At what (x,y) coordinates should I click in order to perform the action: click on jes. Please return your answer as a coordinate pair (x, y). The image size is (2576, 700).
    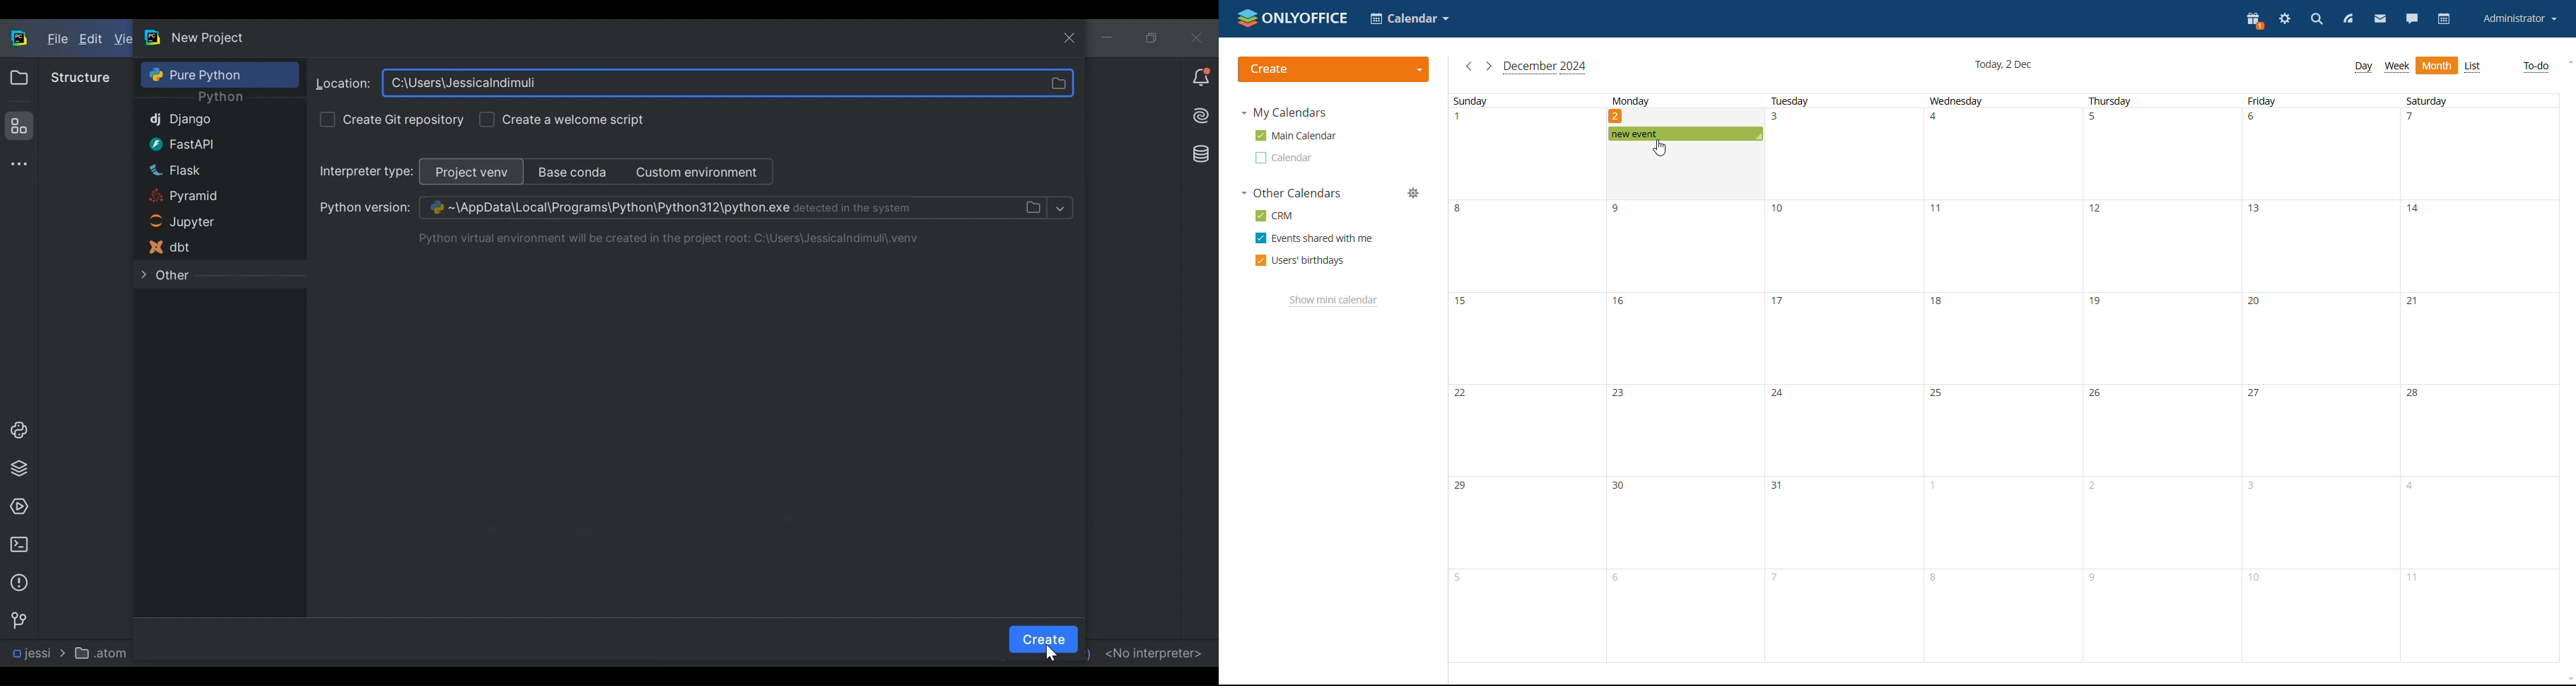
    Looking at the image, I should click on (29, 654).